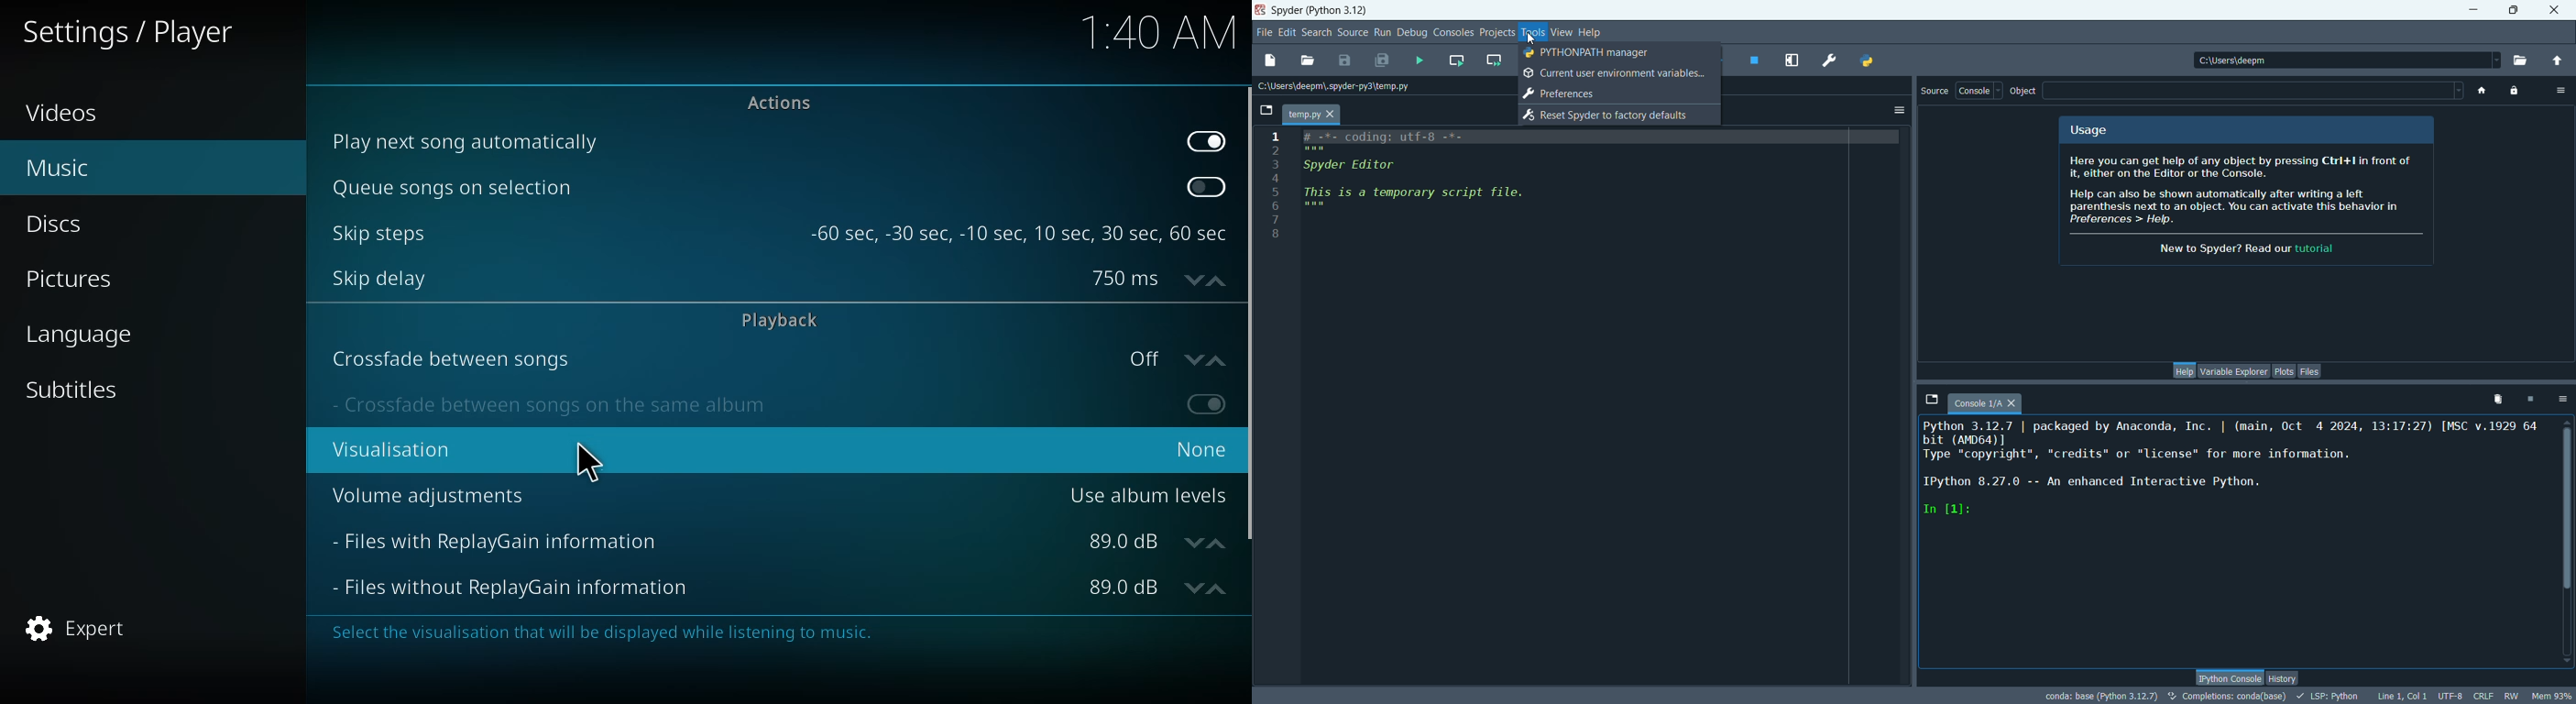 The width and height of the screenshot is (2576, 728). Describe the element at coordinates (1591, 55) in the screenshot. I see `PYTHONPATH manager` at that location.